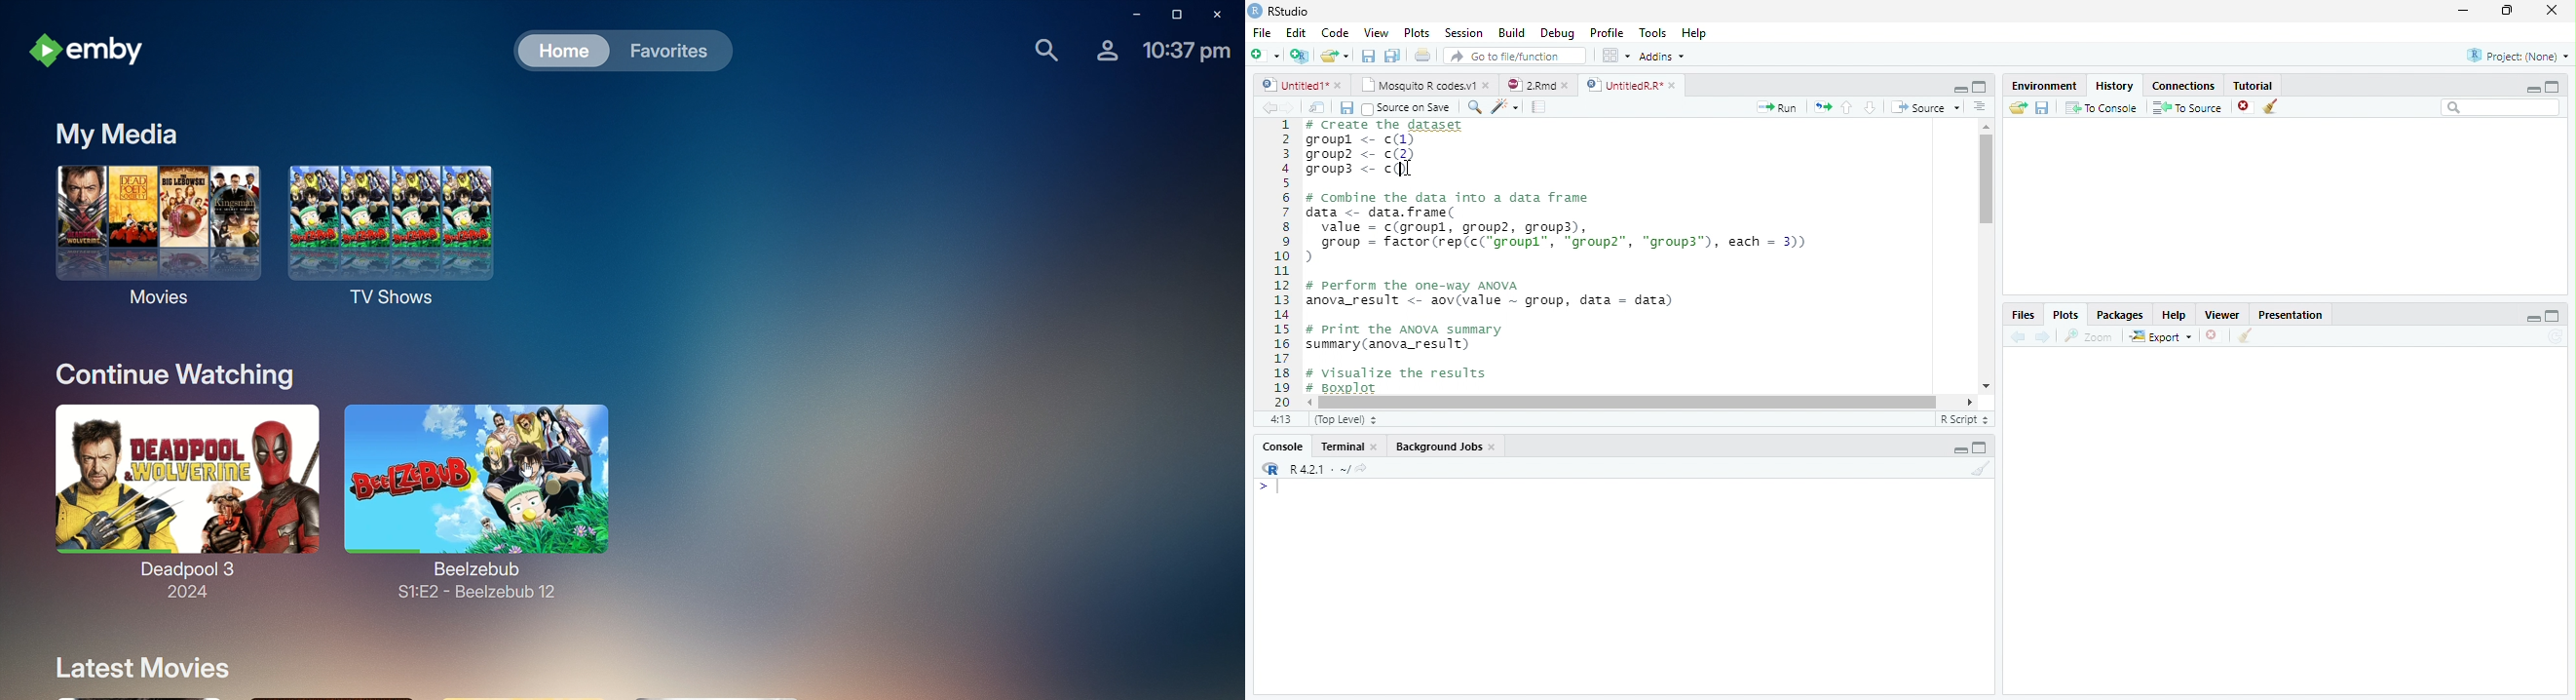  I want to click on To source, so click(2190, 109).